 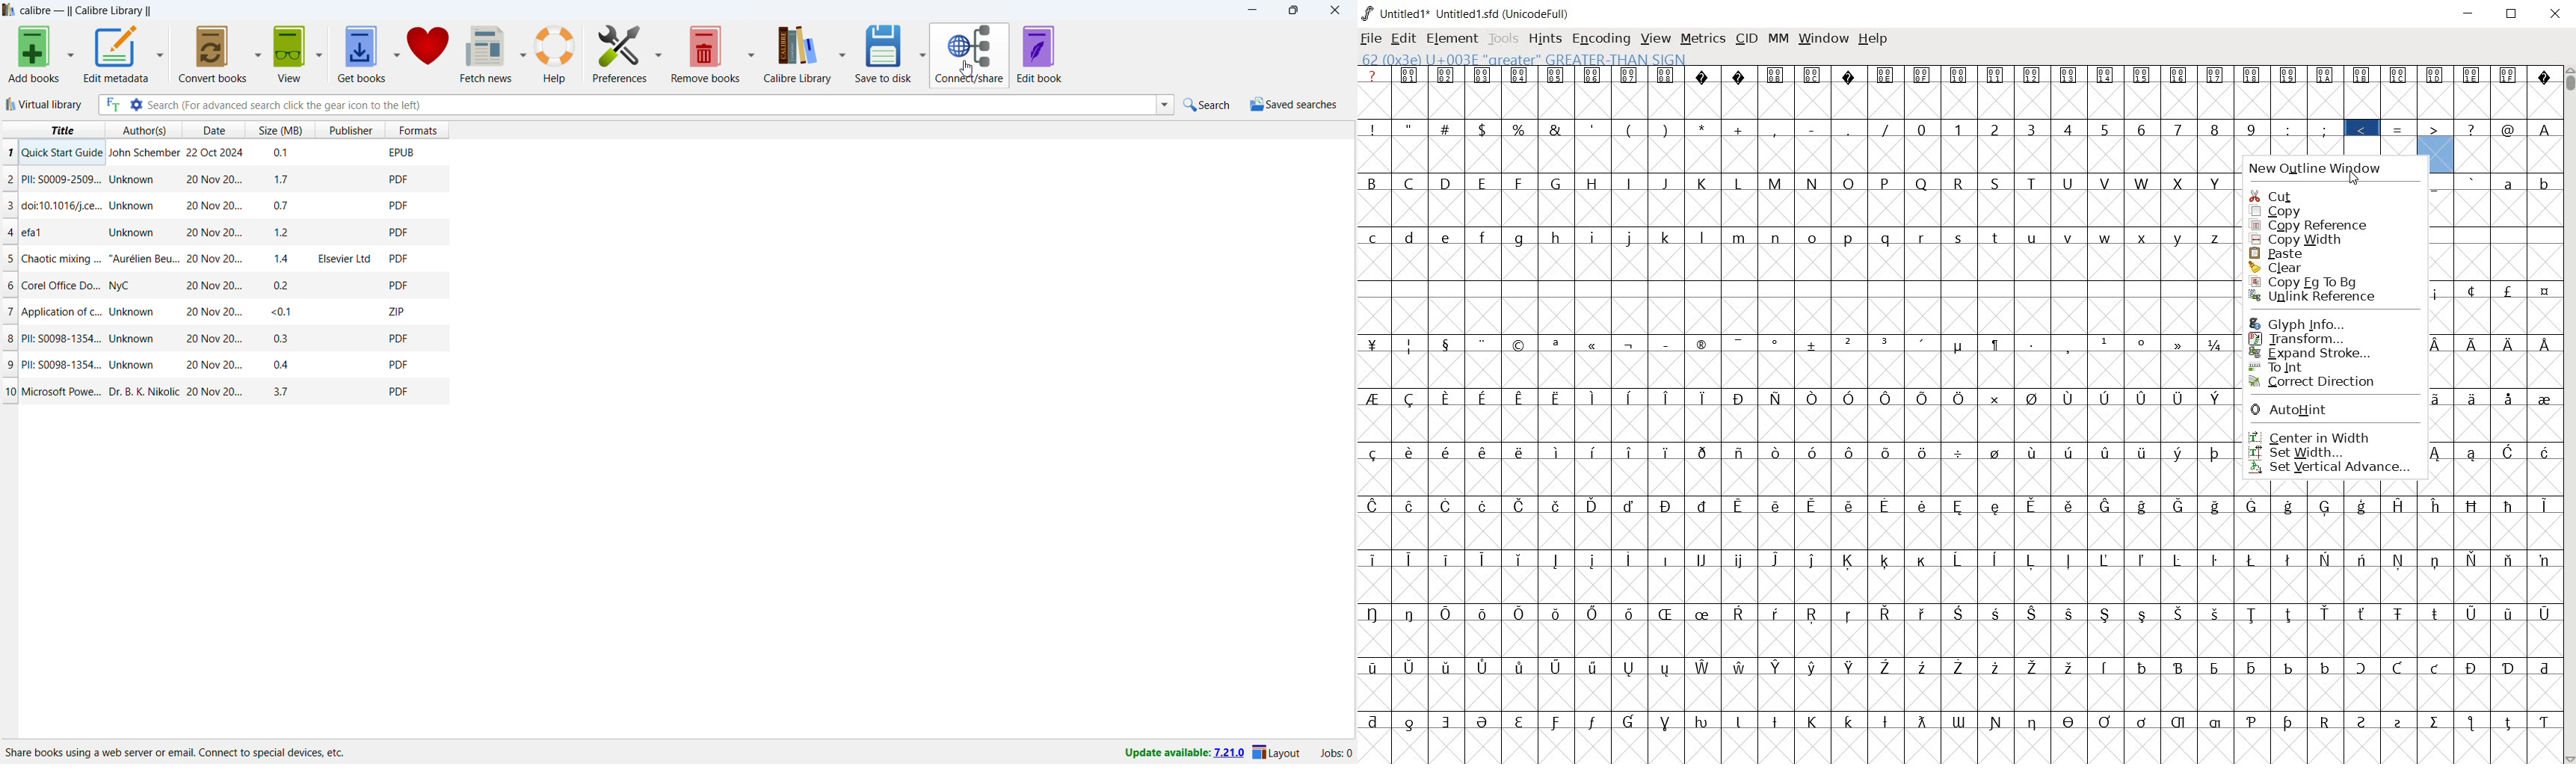 I want to click on set vertical advance, so click(x=2335, y=468).